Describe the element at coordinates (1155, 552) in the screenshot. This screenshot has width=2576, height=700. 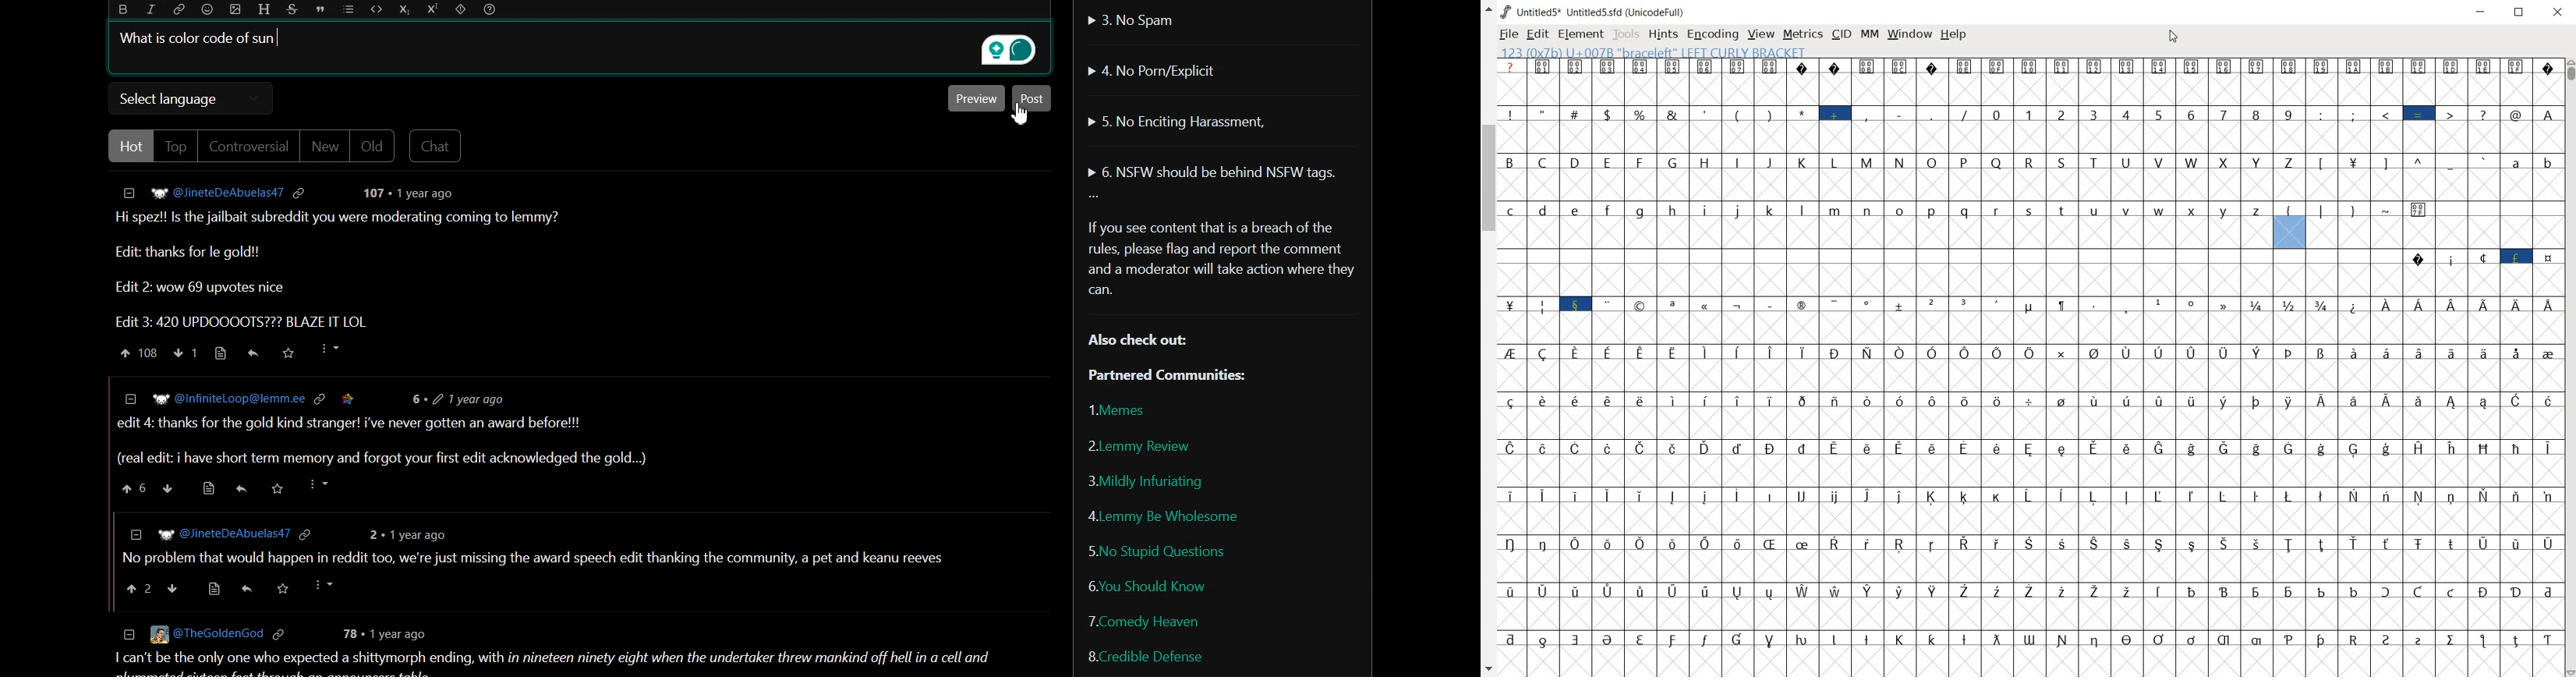
I see `No Stupid Questions` at that location.